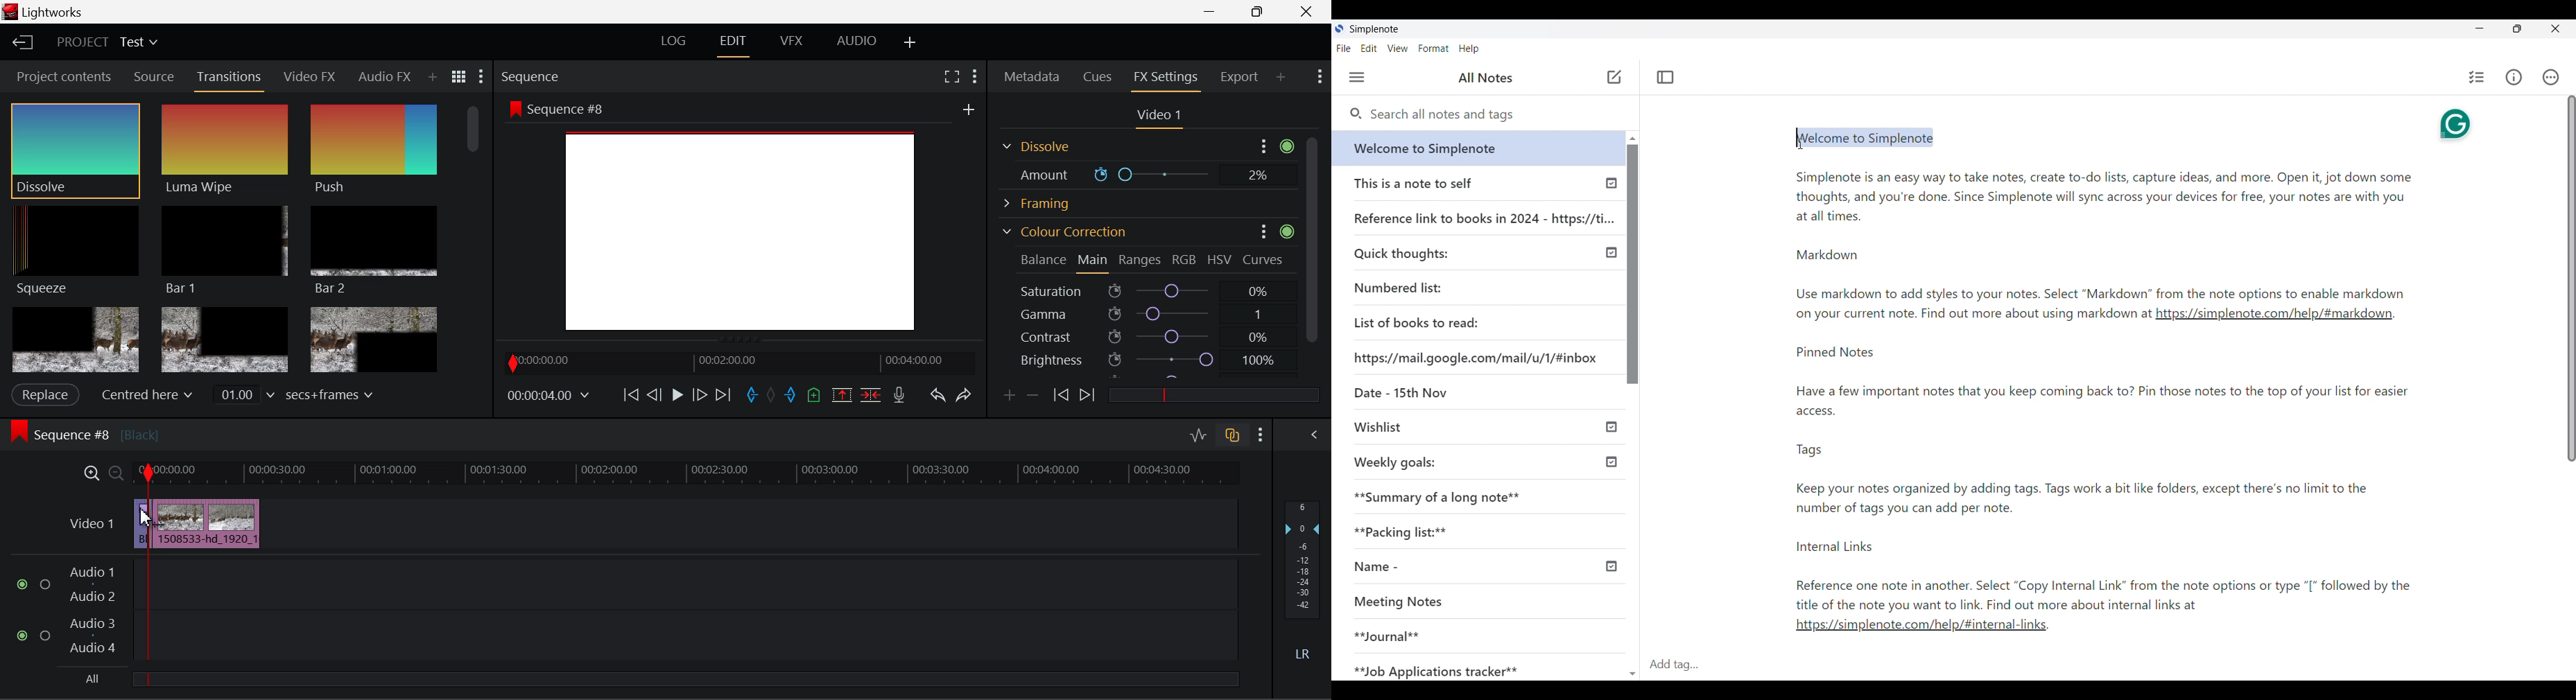 This screenshot has height=700, width=2576. Describe the element at coordinates (1281, 76) in the screenshot. I see `Add Panel` at that location.